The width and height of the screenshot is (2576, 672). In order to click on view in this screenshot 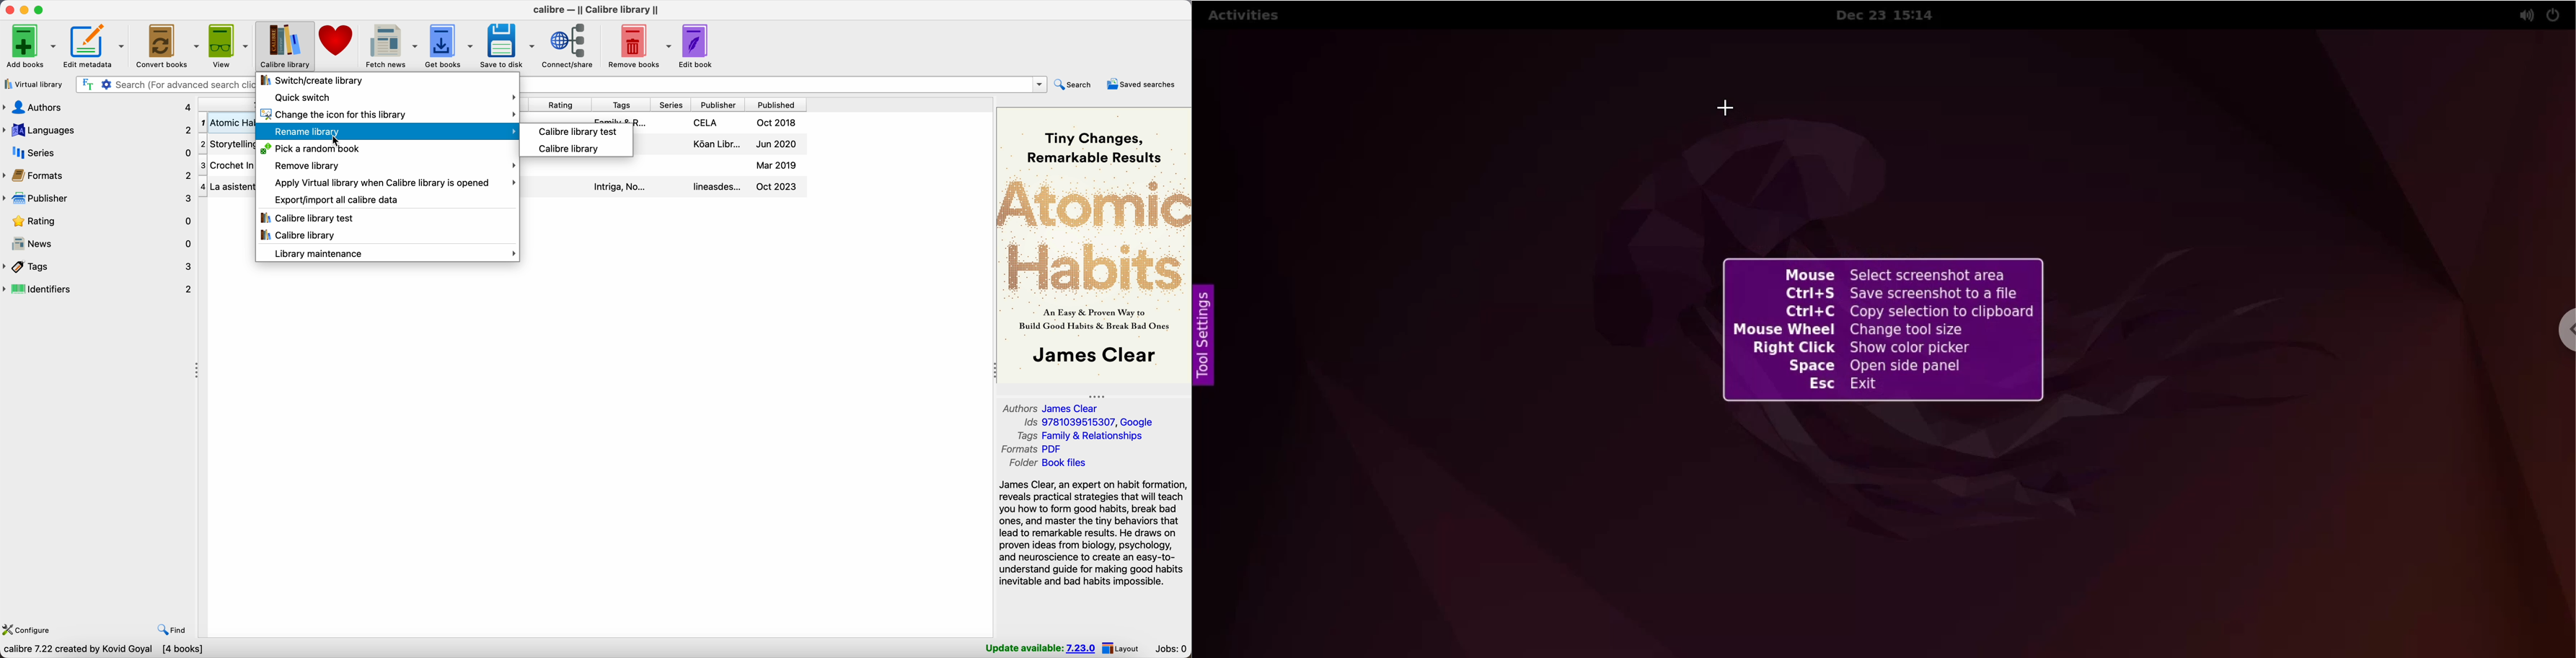, I will do `click(230, 46)`.